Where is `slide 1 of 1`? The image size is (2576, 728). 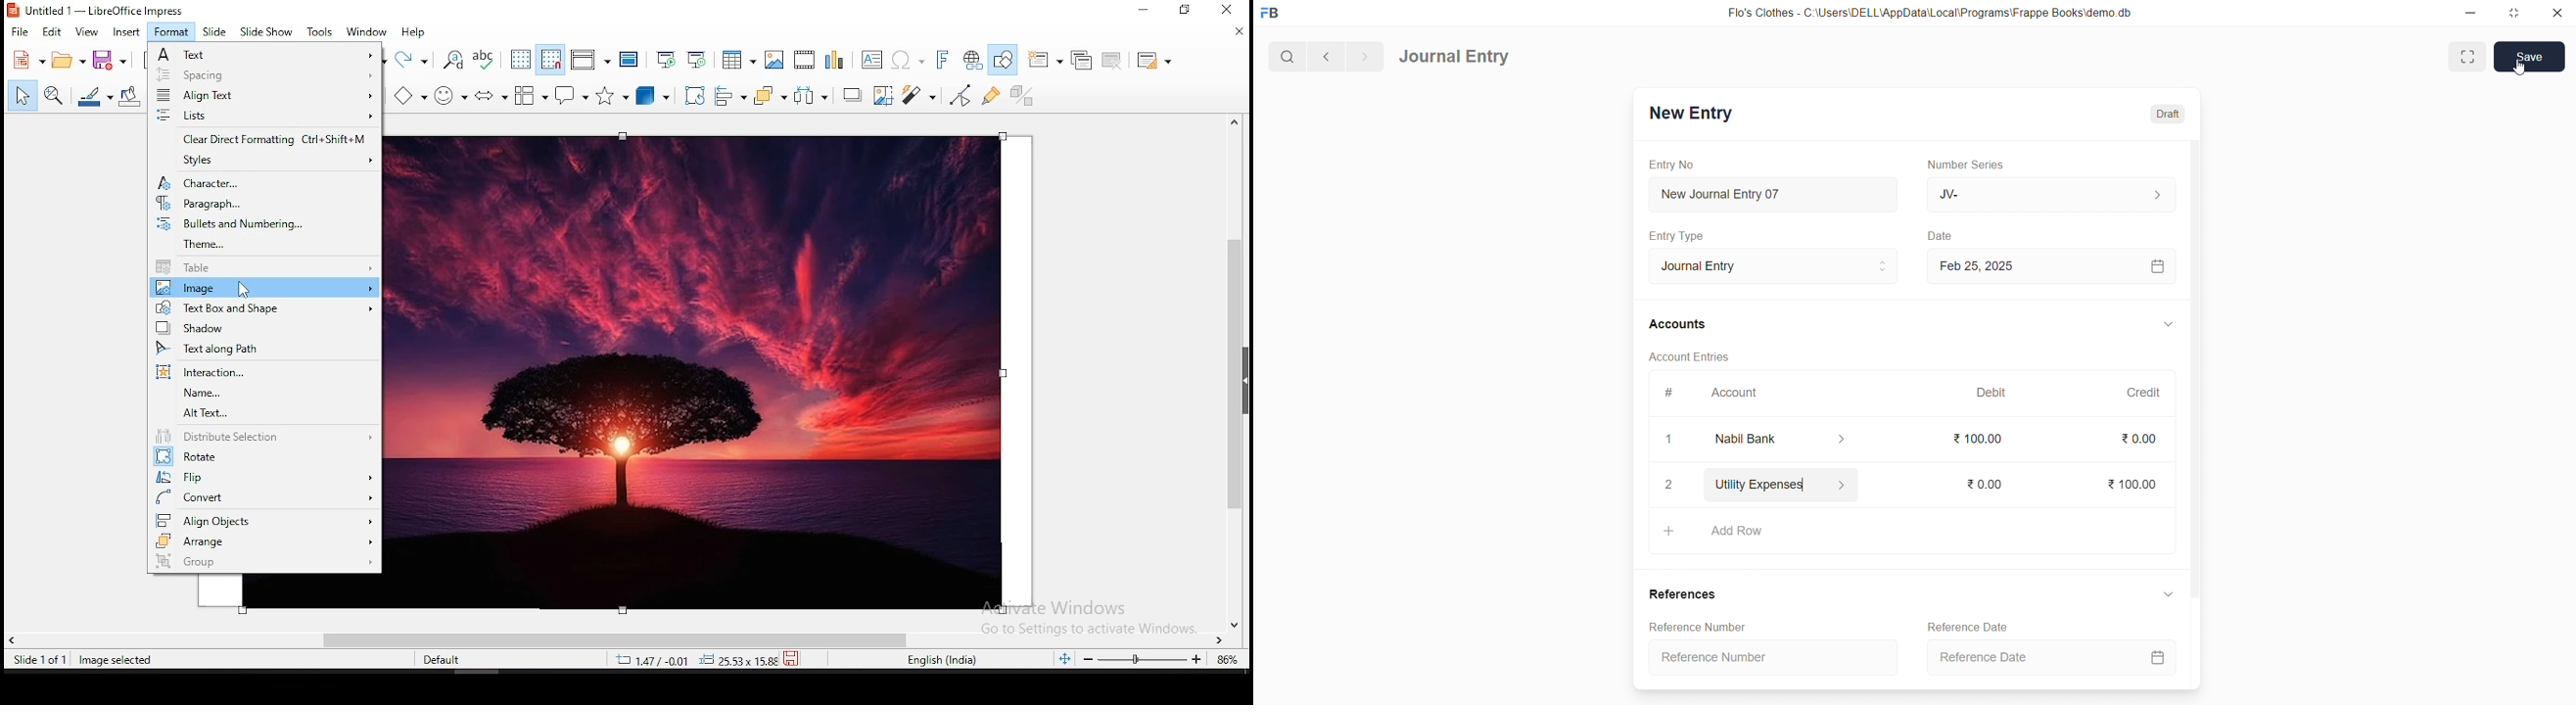 slide 1 of 1 is located at coordinates (43, 660).